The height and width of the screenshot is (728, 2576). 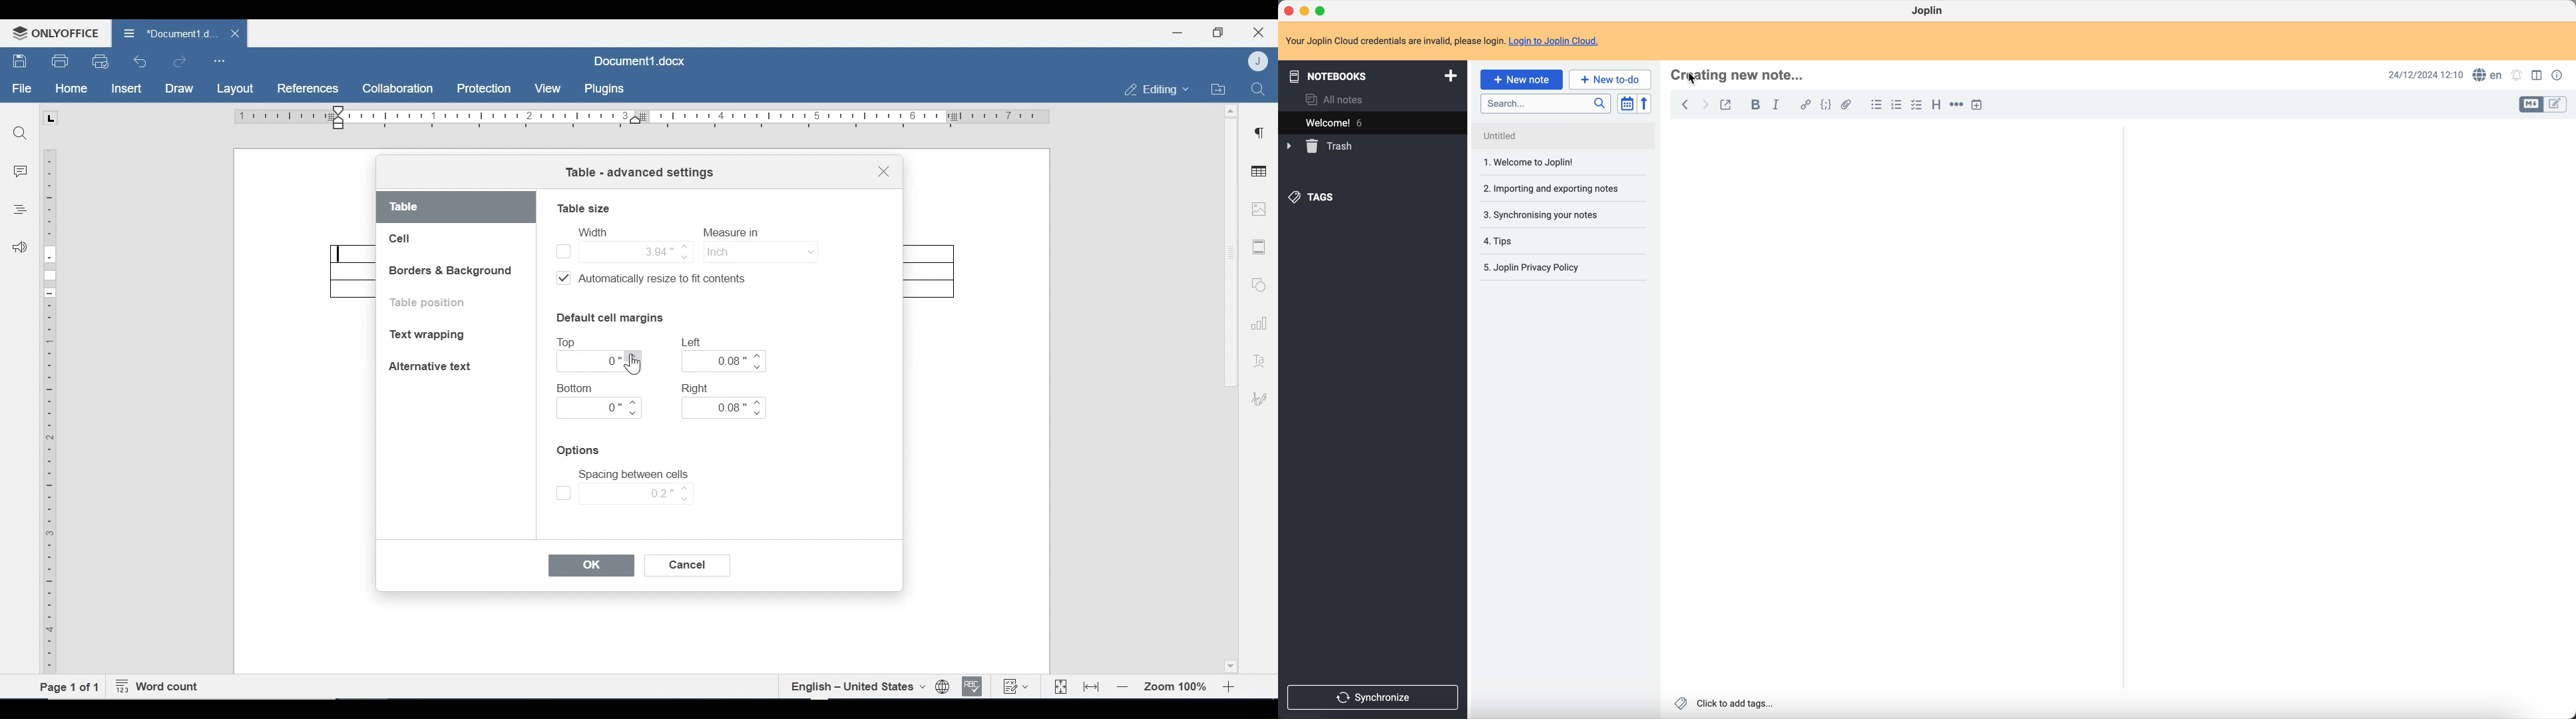 I want to click on Cursor, so click(x=1695, y=80).